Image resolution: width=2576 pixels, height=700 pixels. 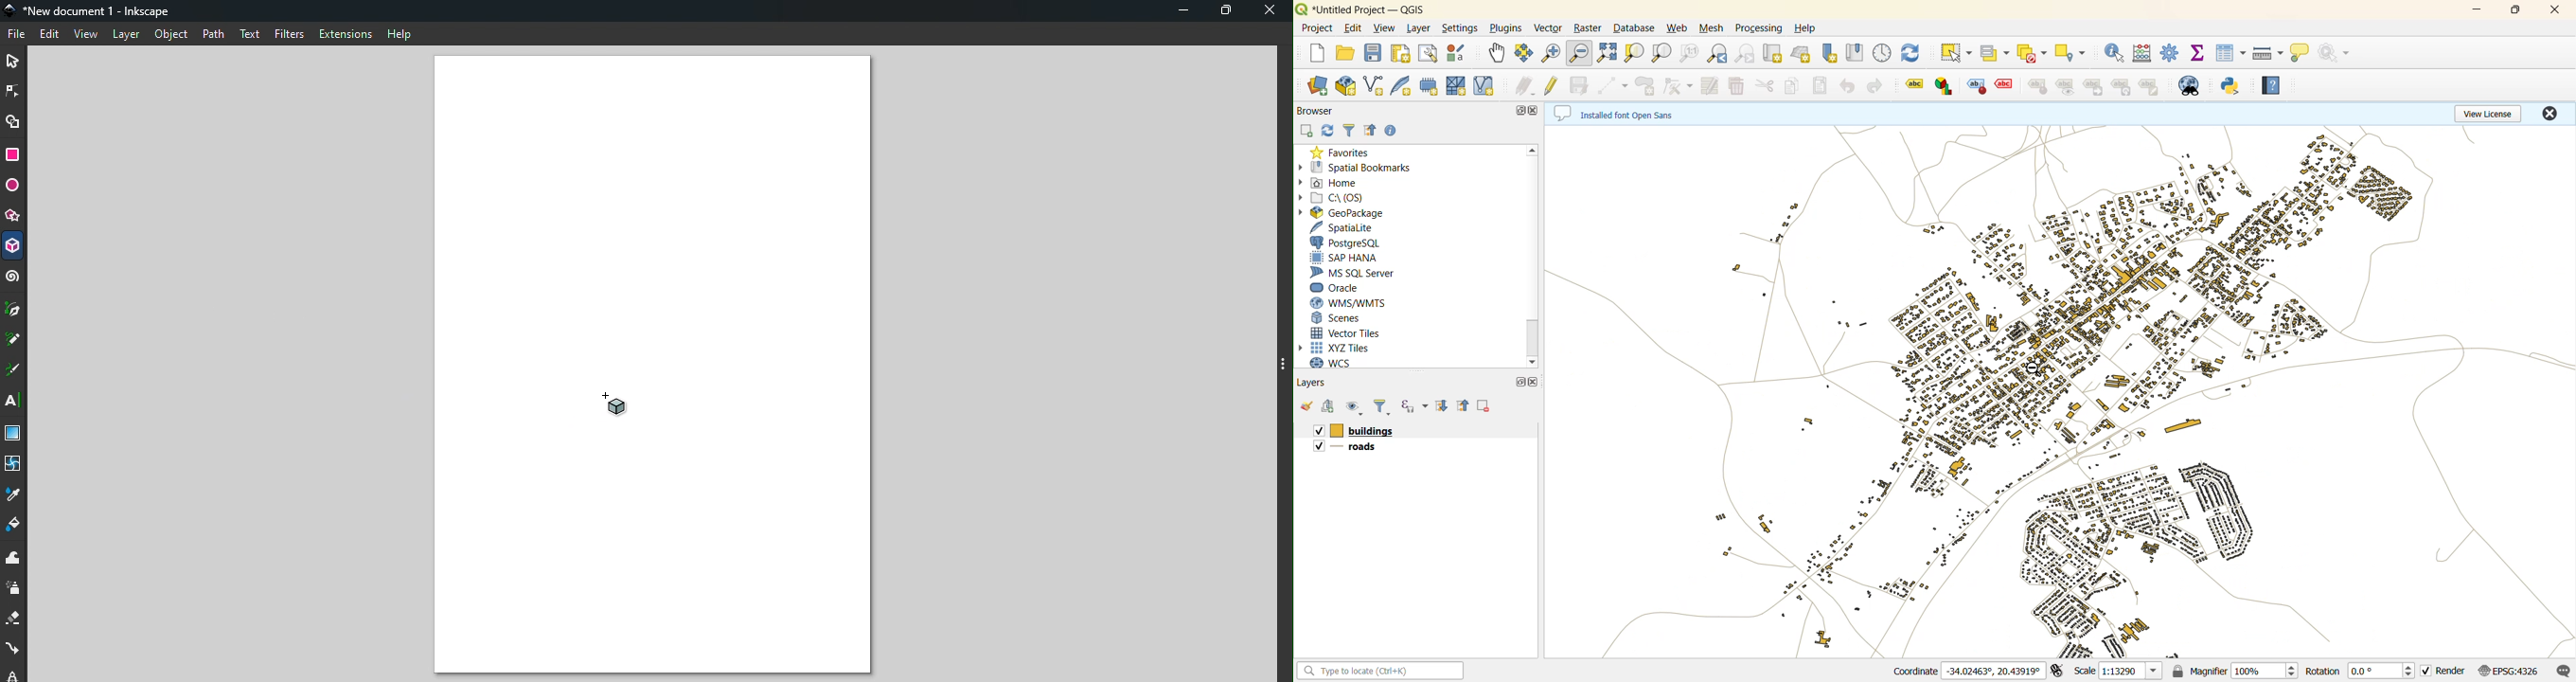 What do you see at coordinates (251, 35) in the screenshot?
I see `Text` at bounding box center [251, 35].